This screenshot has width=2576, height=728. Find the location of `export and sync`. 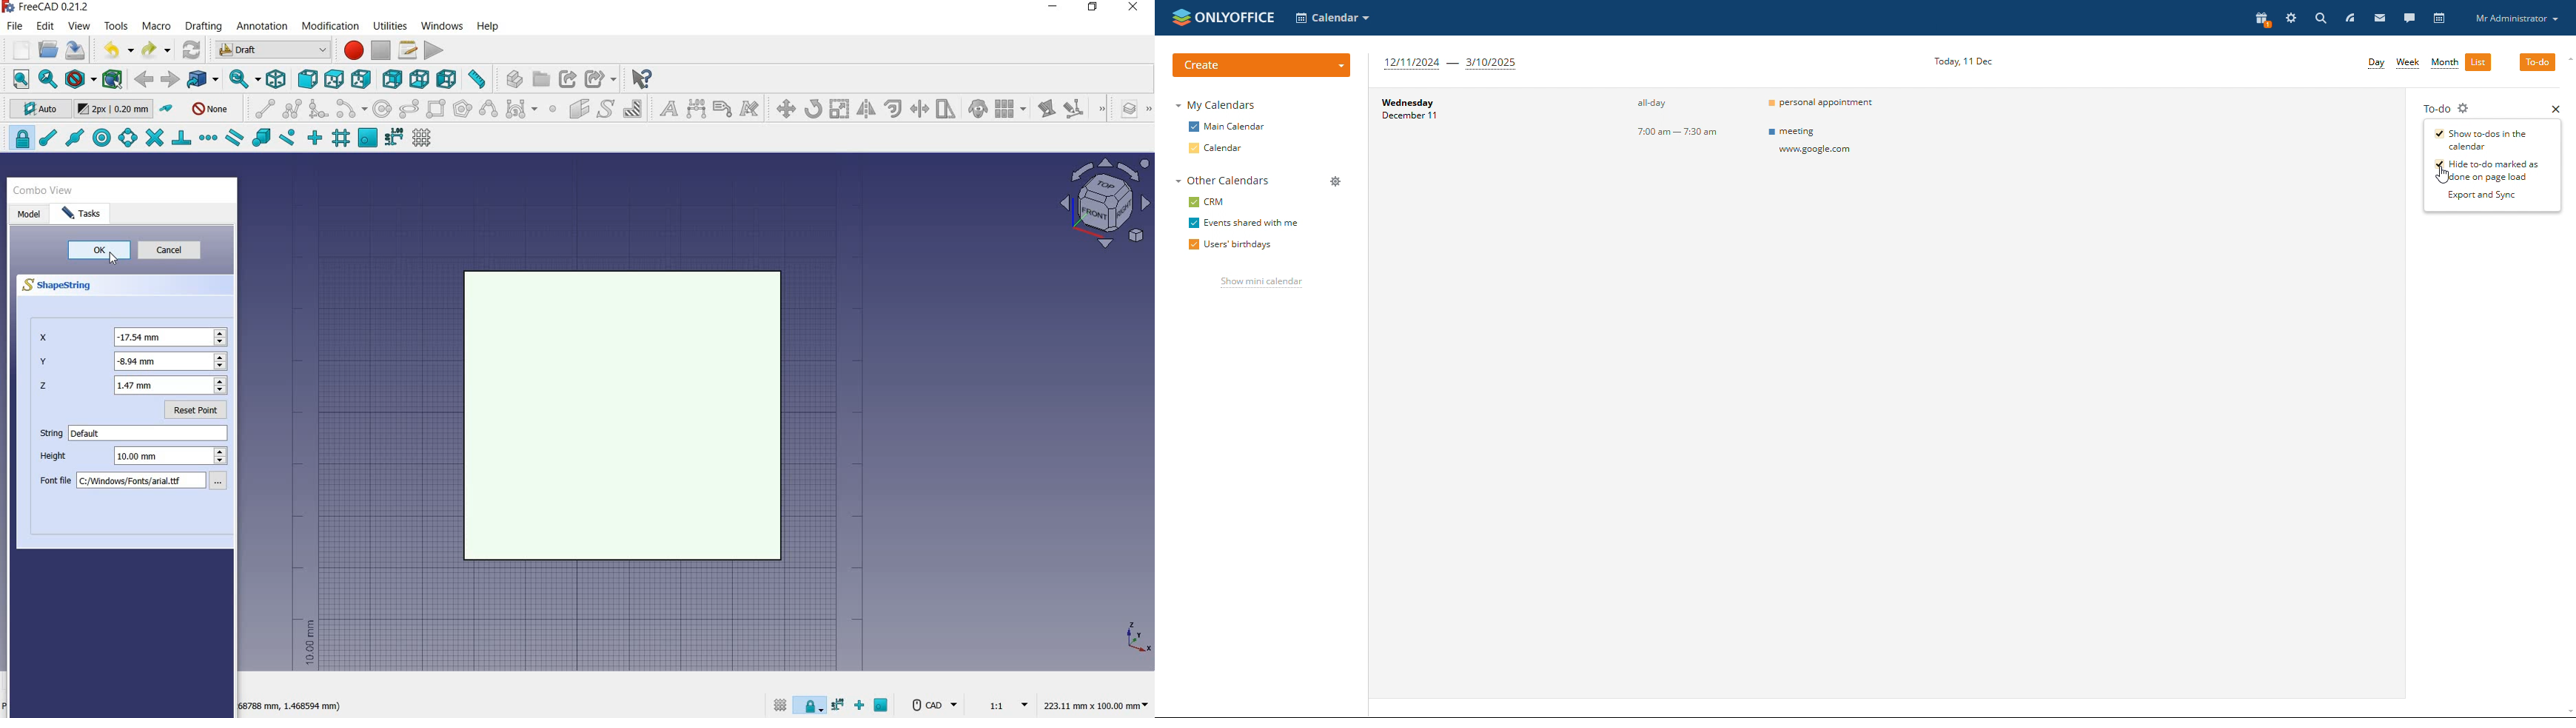

export and sync is located at coordinates (2487, 195).